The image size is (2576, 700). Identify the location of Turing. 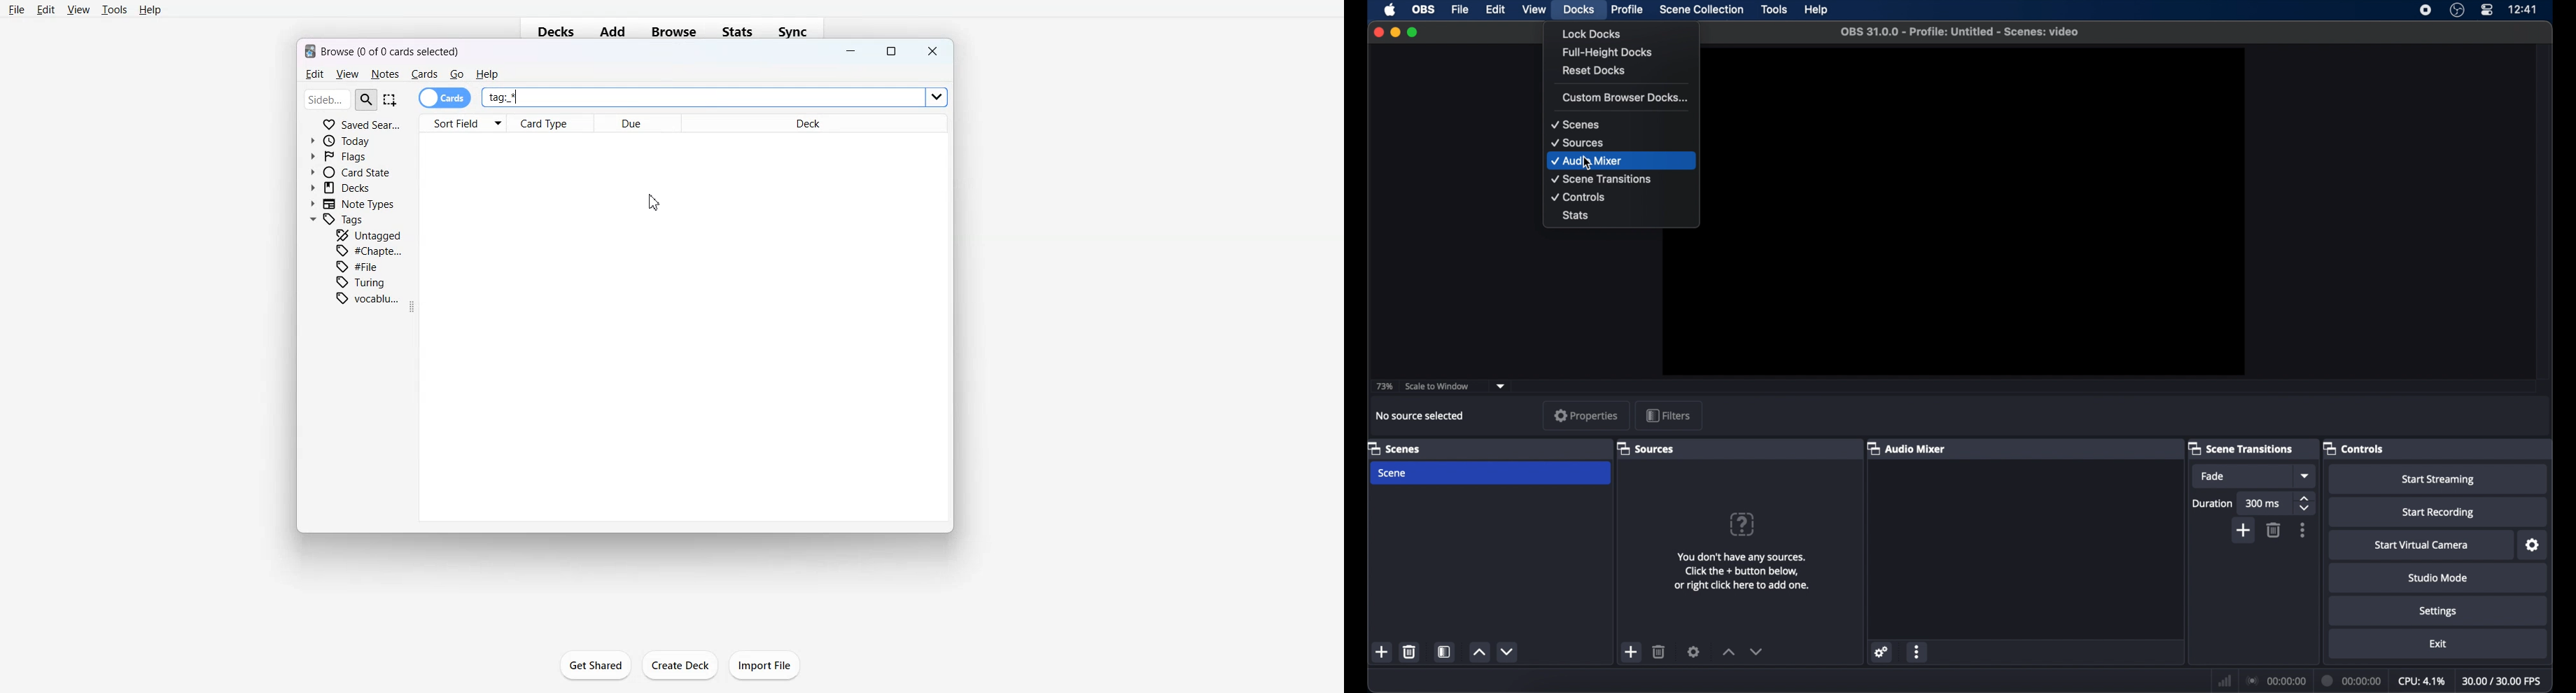
(361, 282).